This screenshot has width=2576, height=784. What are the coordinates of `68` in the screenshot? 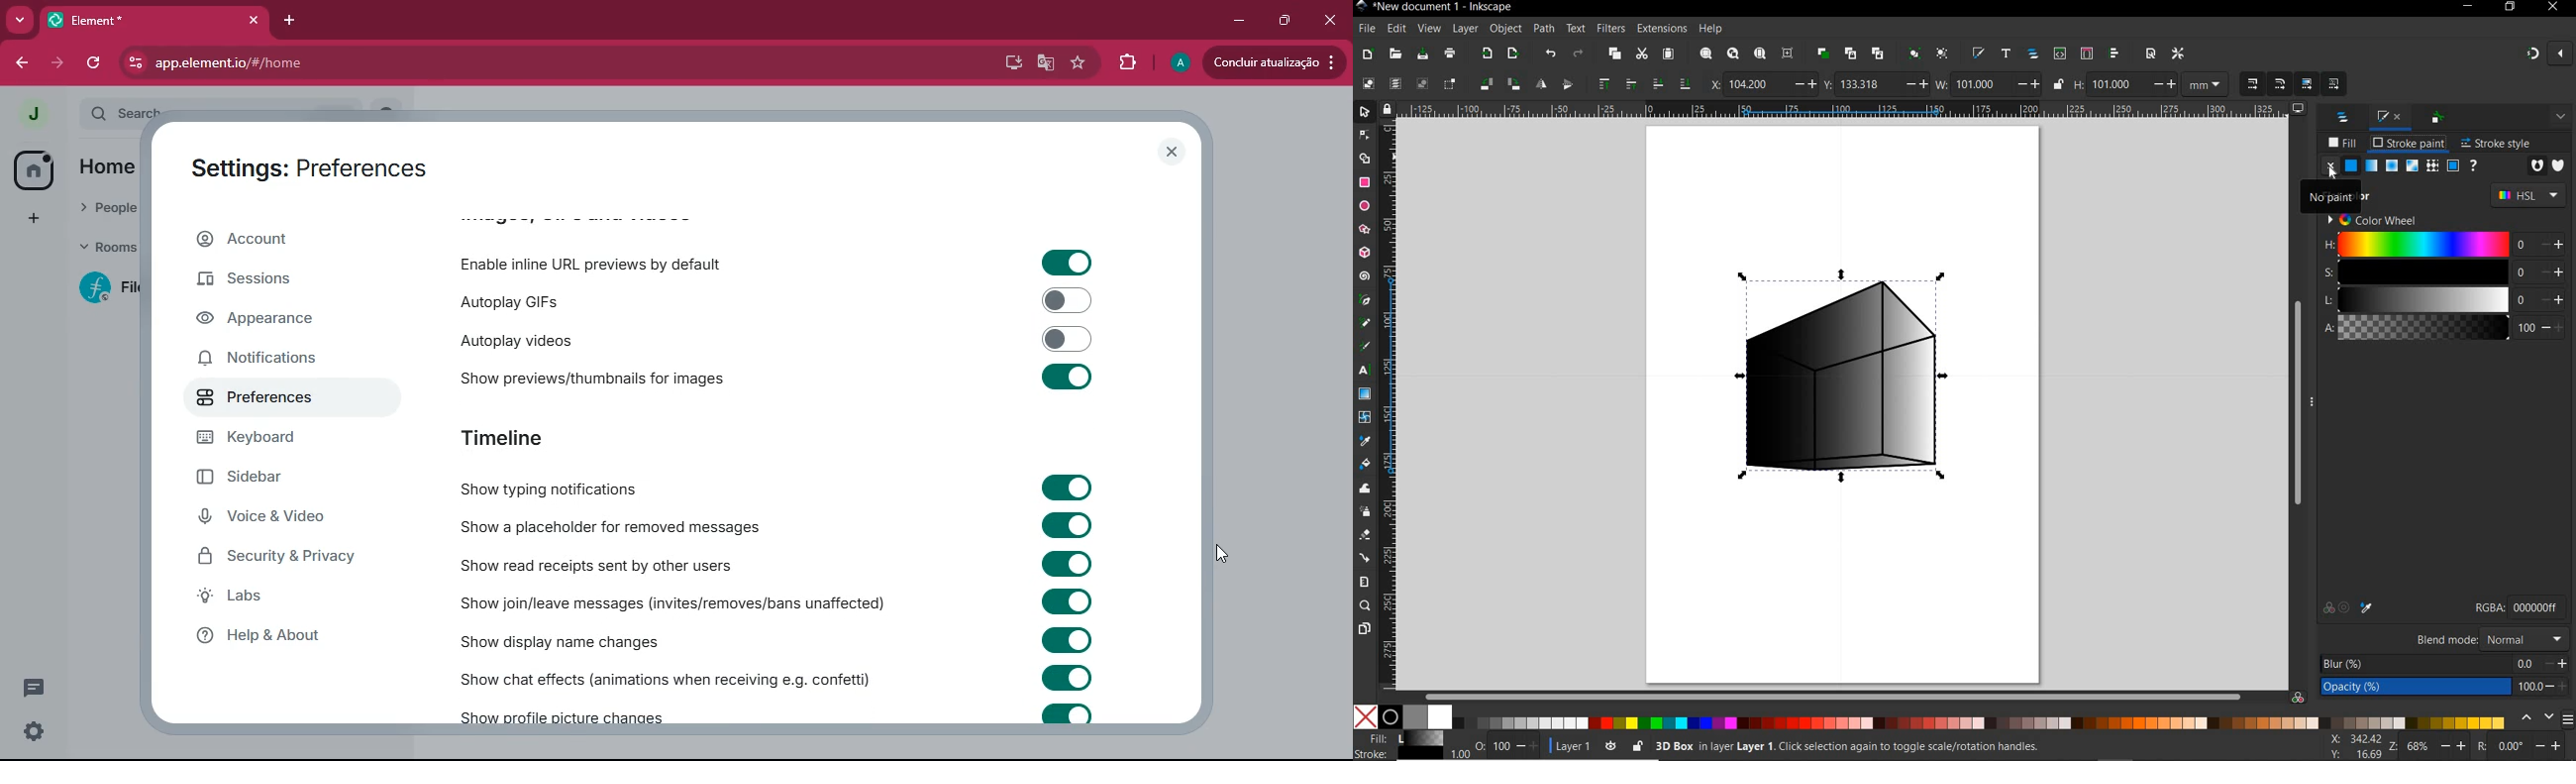 It's located at (2420, 746).